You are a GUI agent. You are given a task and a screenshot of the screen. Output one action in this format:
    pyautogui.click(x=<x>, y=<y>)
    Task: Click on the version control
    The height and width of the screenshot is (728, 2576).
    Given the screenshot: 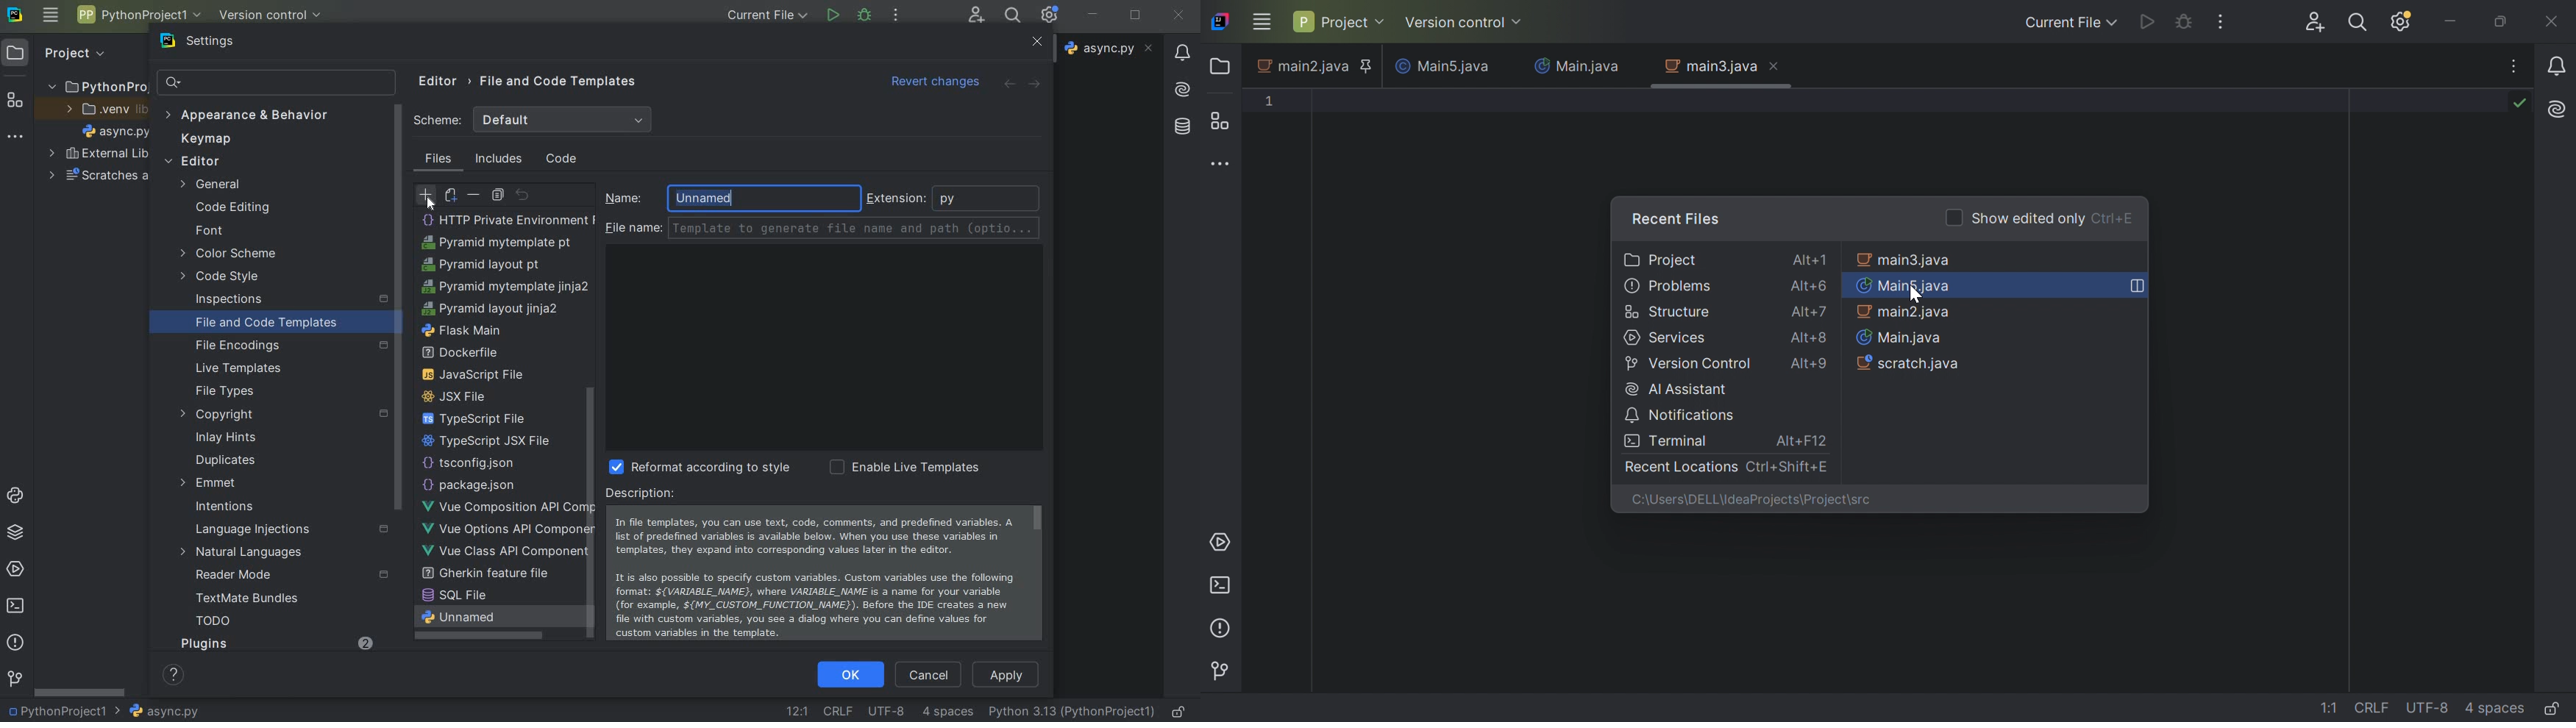 What is the action you would take?
    pyautogui.click(x=15, y=676)
    